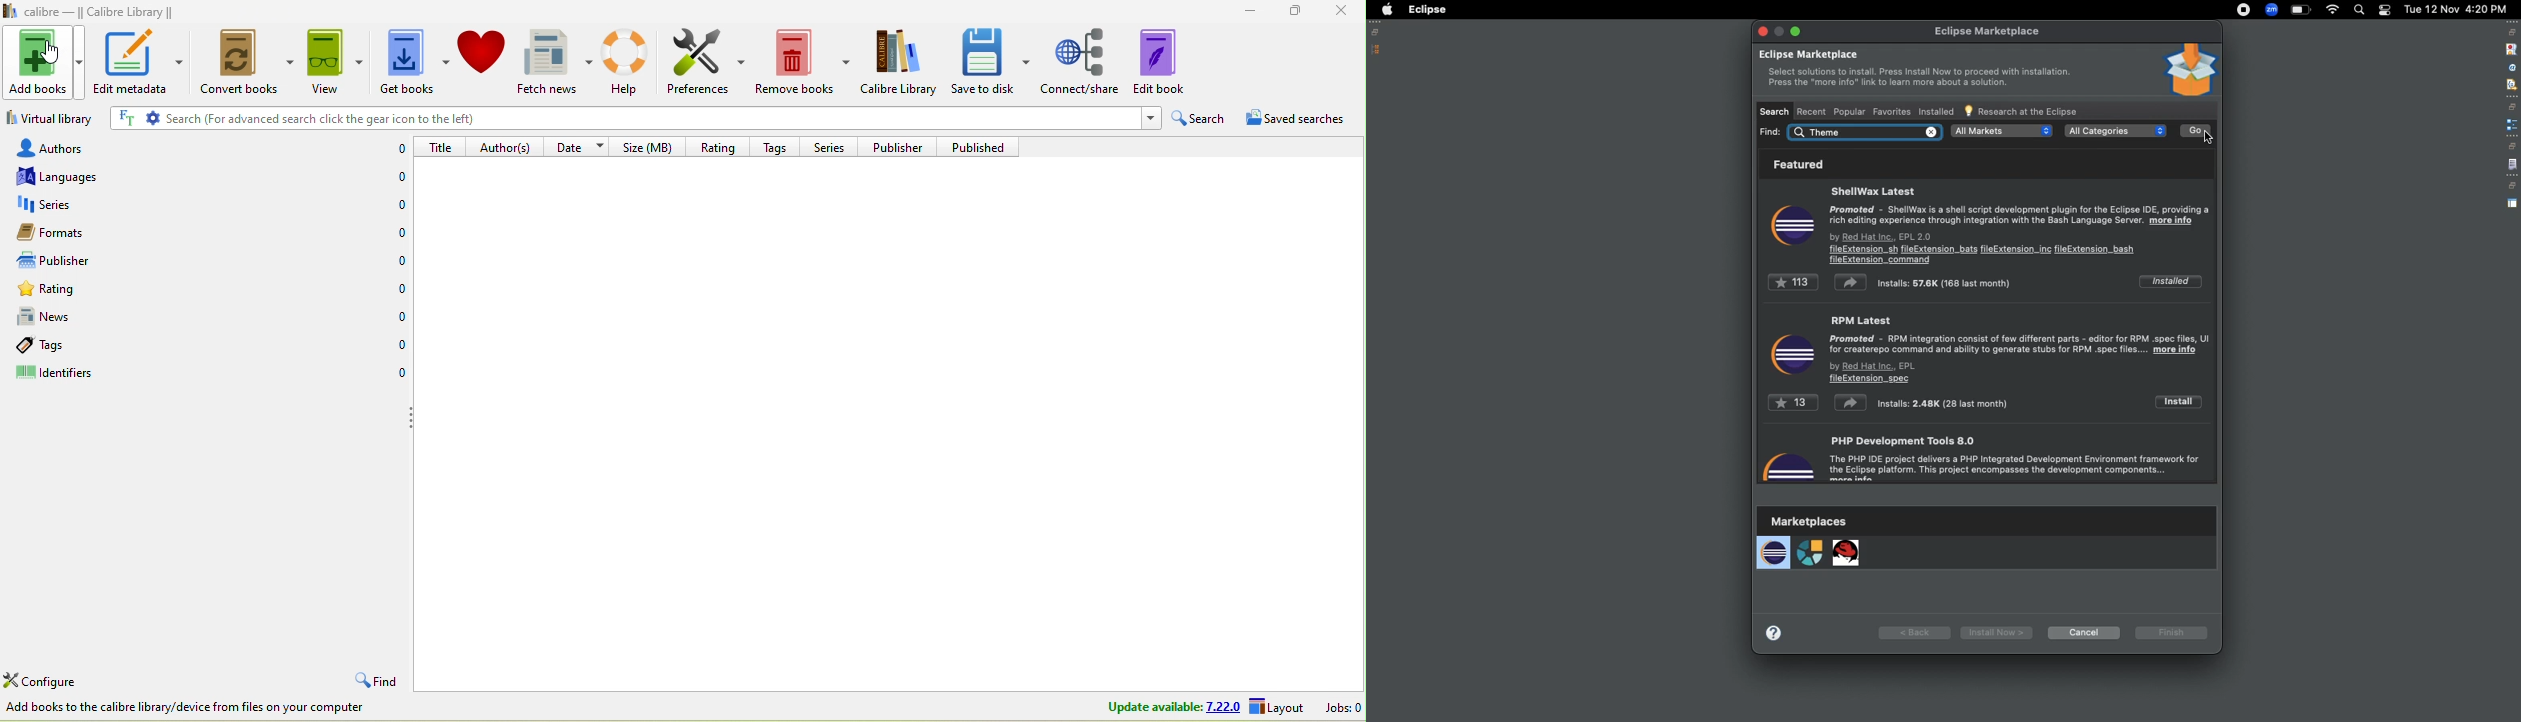  Describe the element at coordinates (511, 147) in the screenshot. I see `author(s)` at that location.